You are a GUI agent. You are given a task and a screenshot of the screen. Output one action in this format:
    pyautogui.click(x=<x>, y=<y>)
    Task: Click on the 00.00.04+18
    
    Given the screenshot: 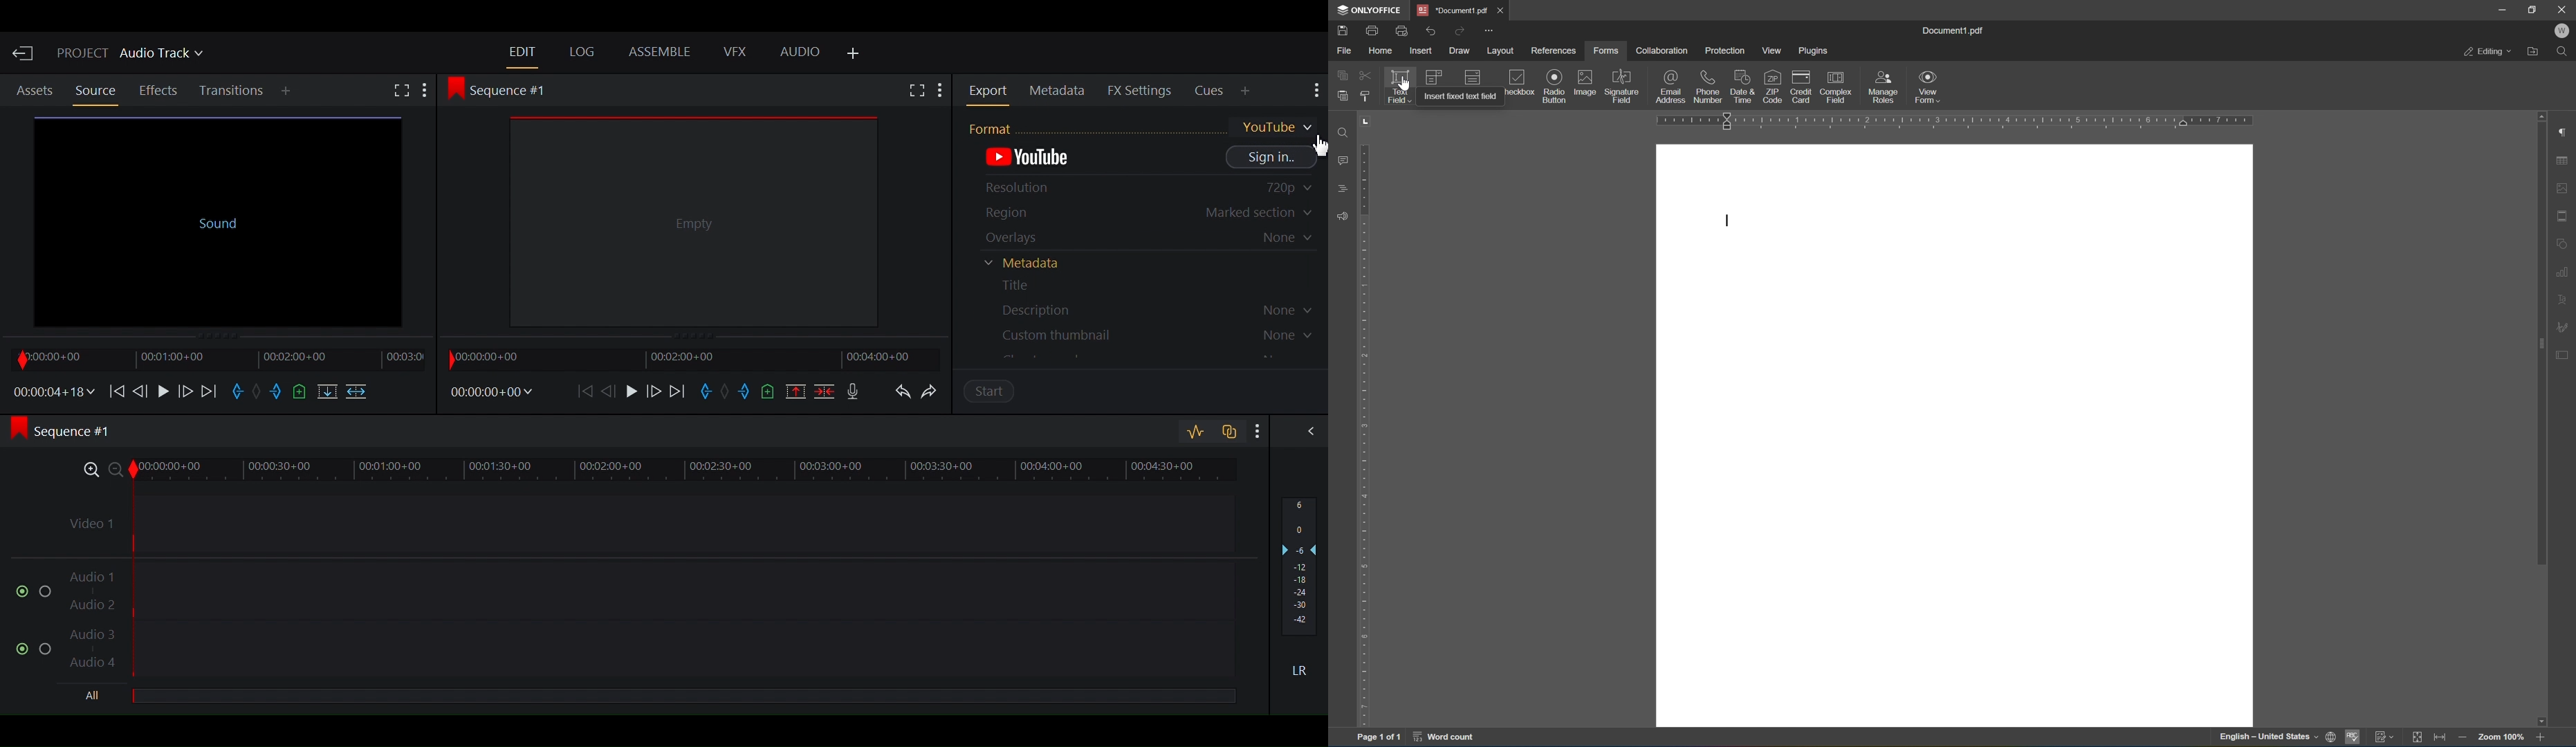 What is the action you would take?
    pyautogui.click(x=50, y=391)
    